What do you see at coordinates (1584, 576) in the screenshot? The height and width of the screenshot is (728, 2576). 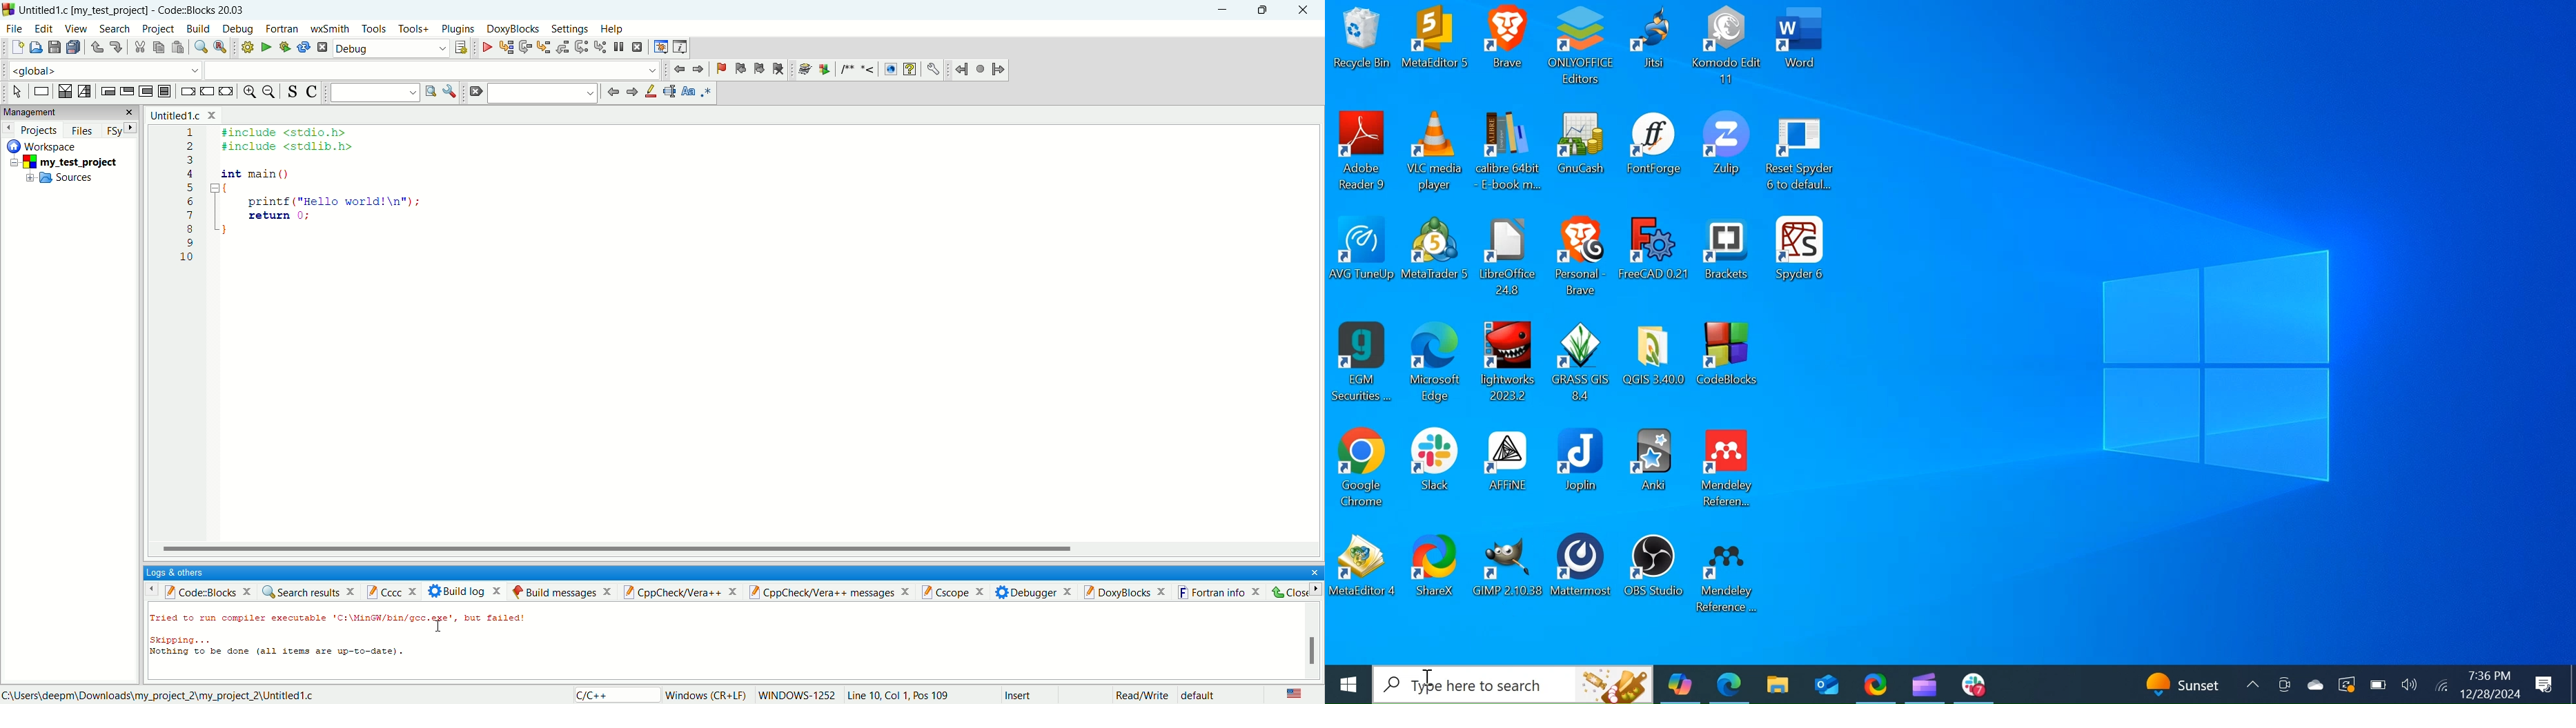 I see `Mattermost Desktop Icon` at bounding box center [1584, 576].